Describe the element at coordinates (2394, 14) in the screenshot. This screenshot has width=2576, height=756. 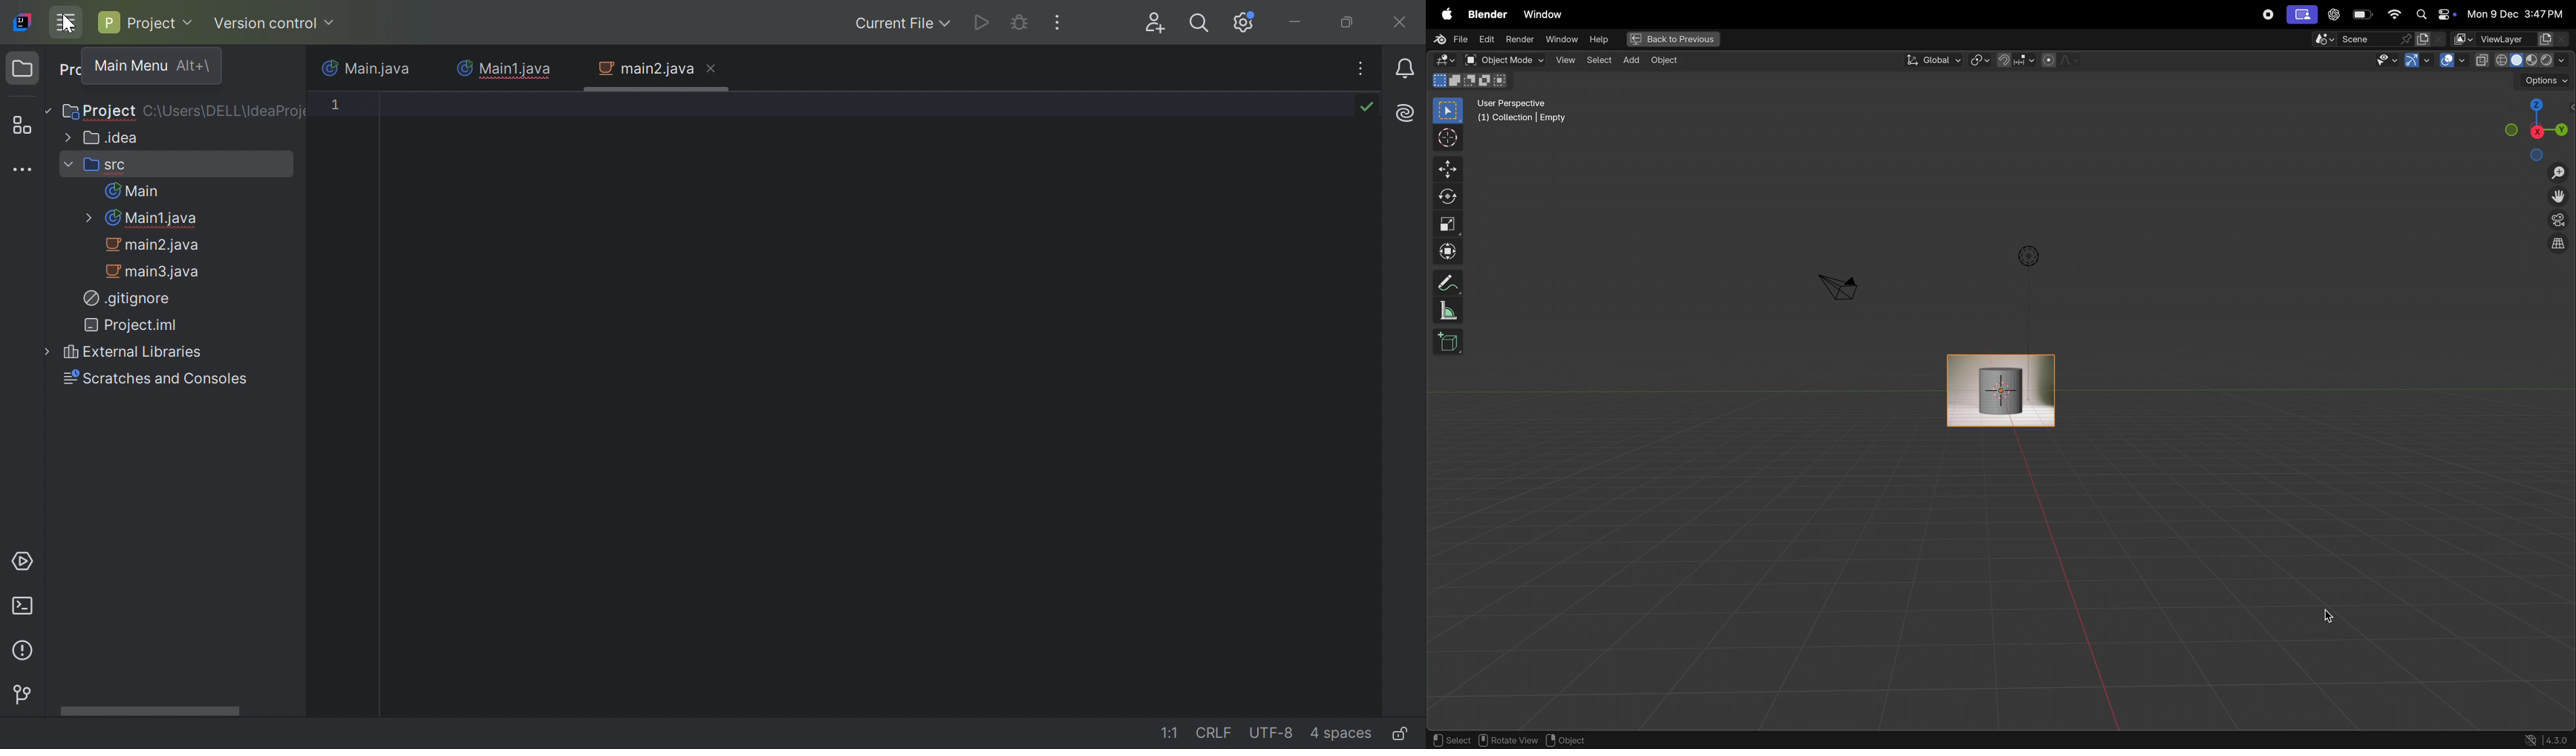
I see `wifi` at that location.